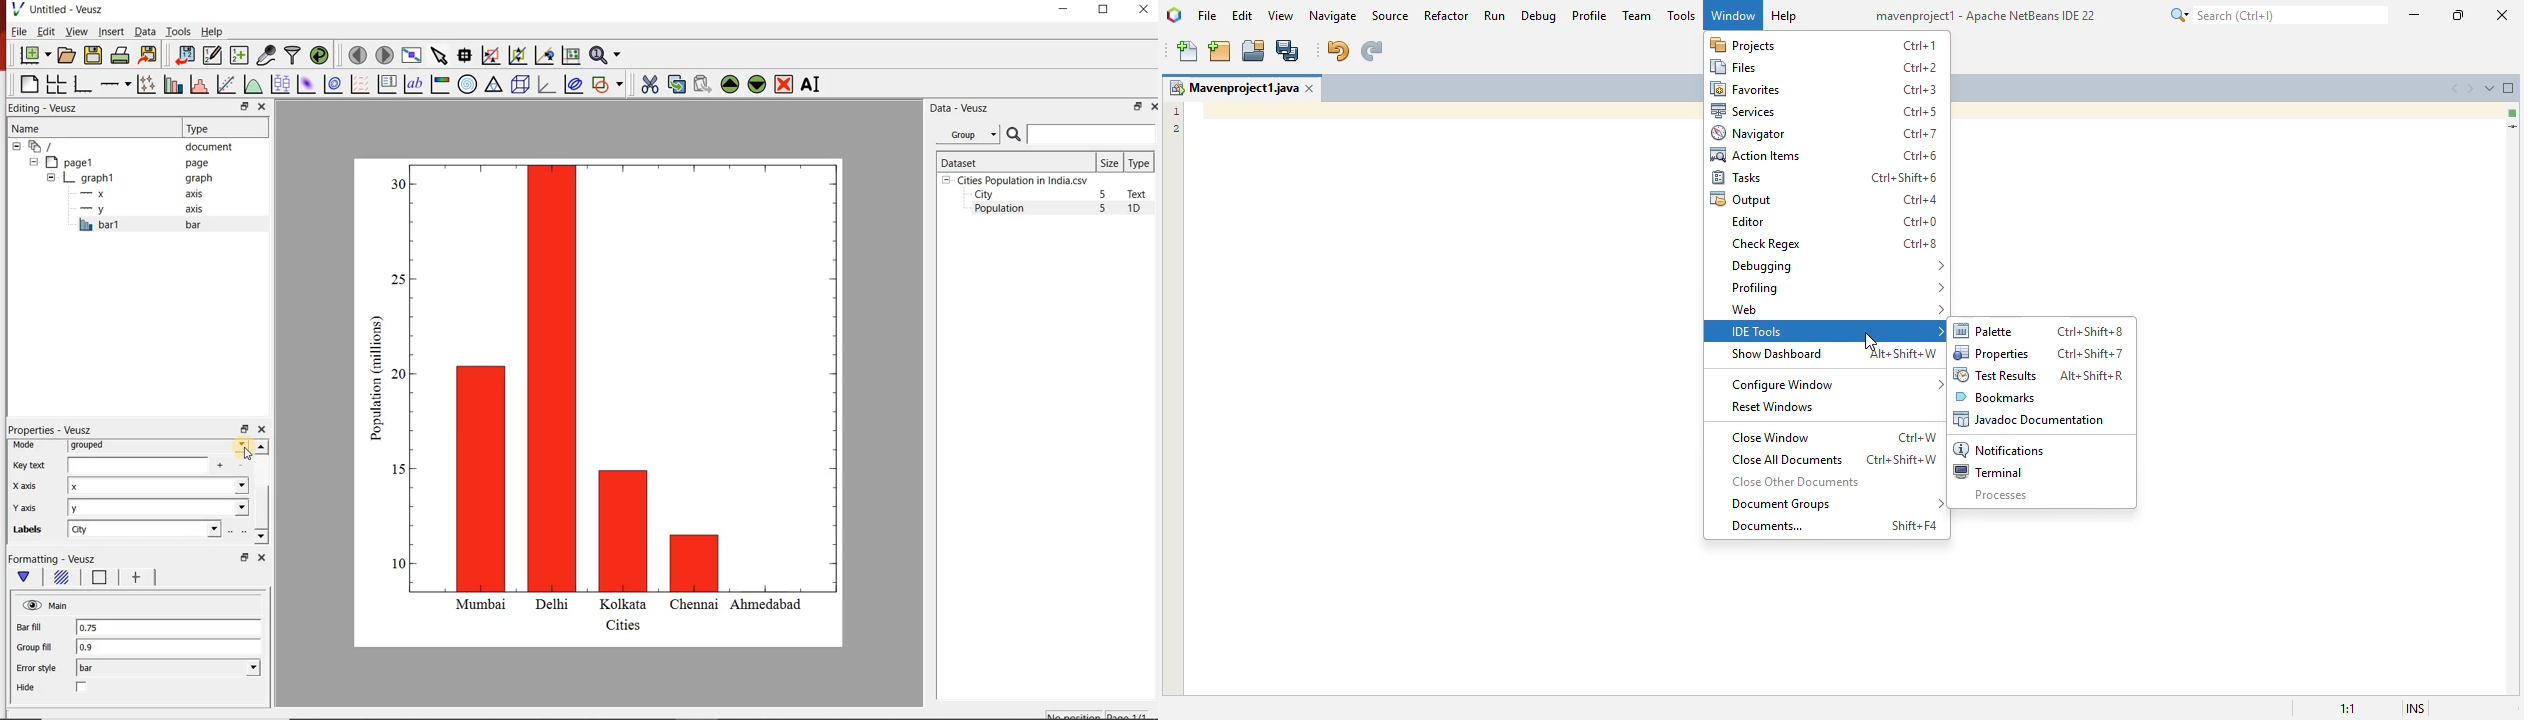 This screenshot has height=728, width=2548. What do you see at coordinates (56, 84) in the screenshot?
I see `arrange graphs in a grid` at bounding box center [56, 84].